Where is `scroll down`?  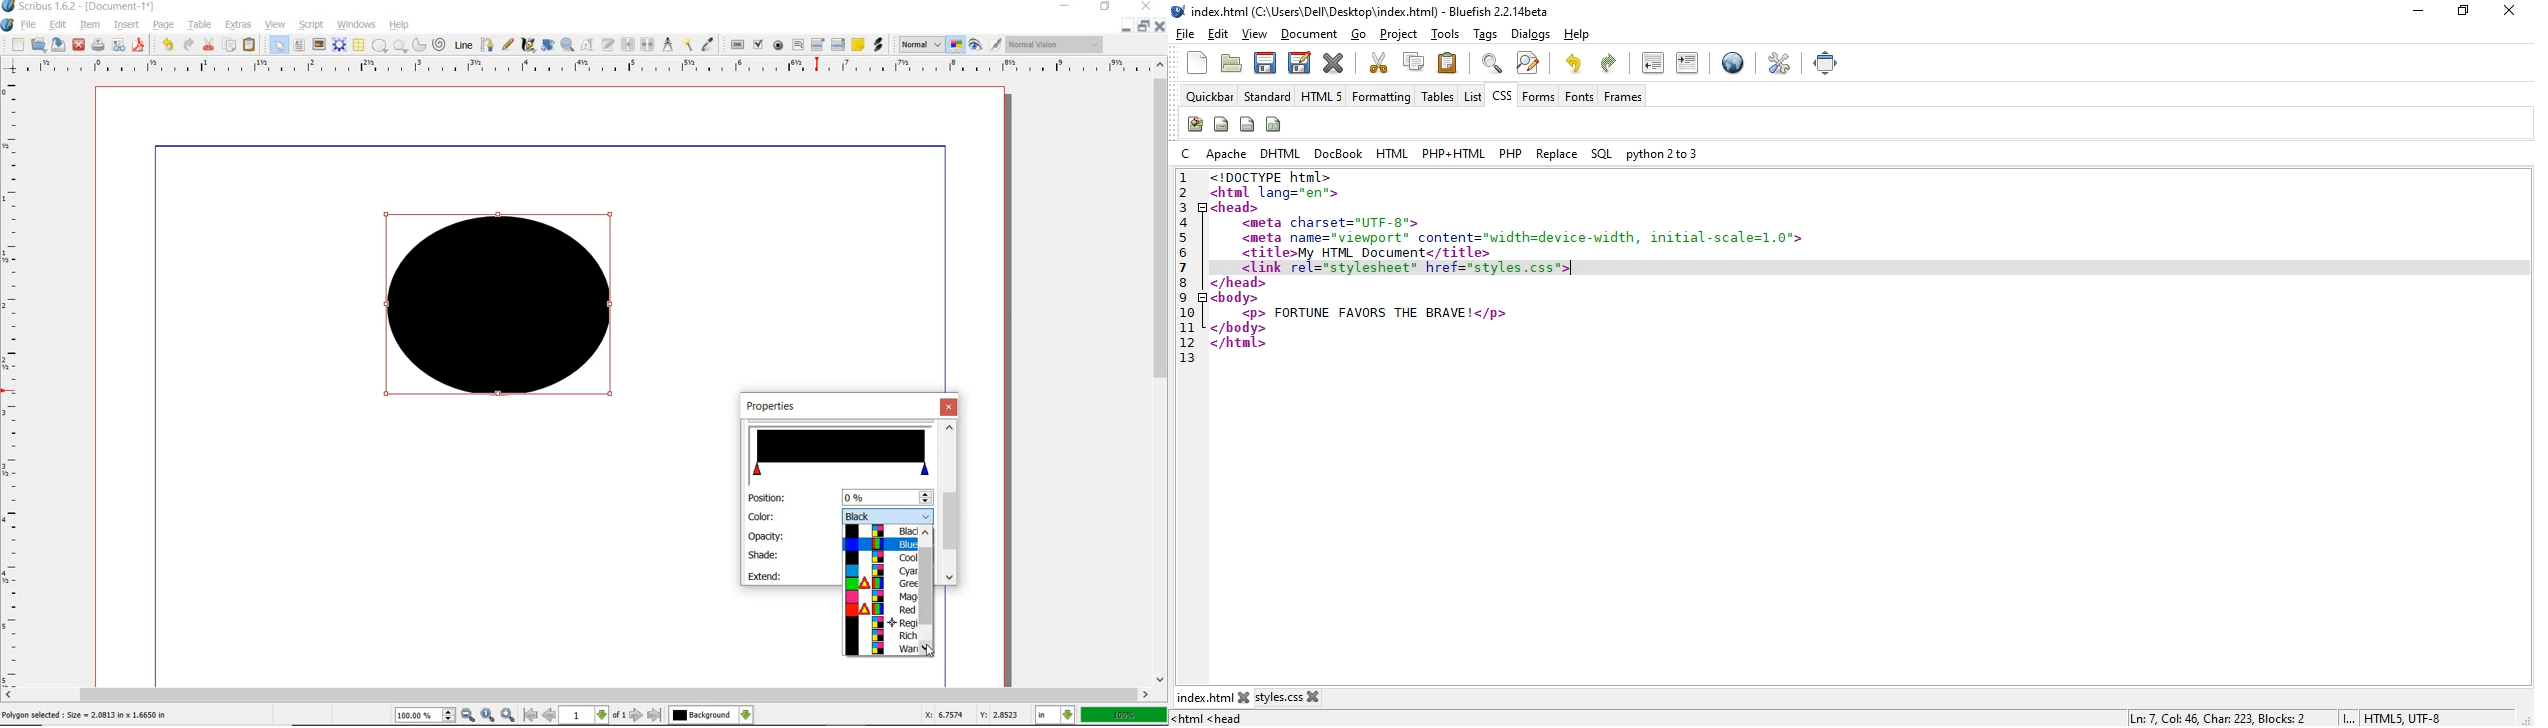
scroll down is located at coordinates (926, 650).